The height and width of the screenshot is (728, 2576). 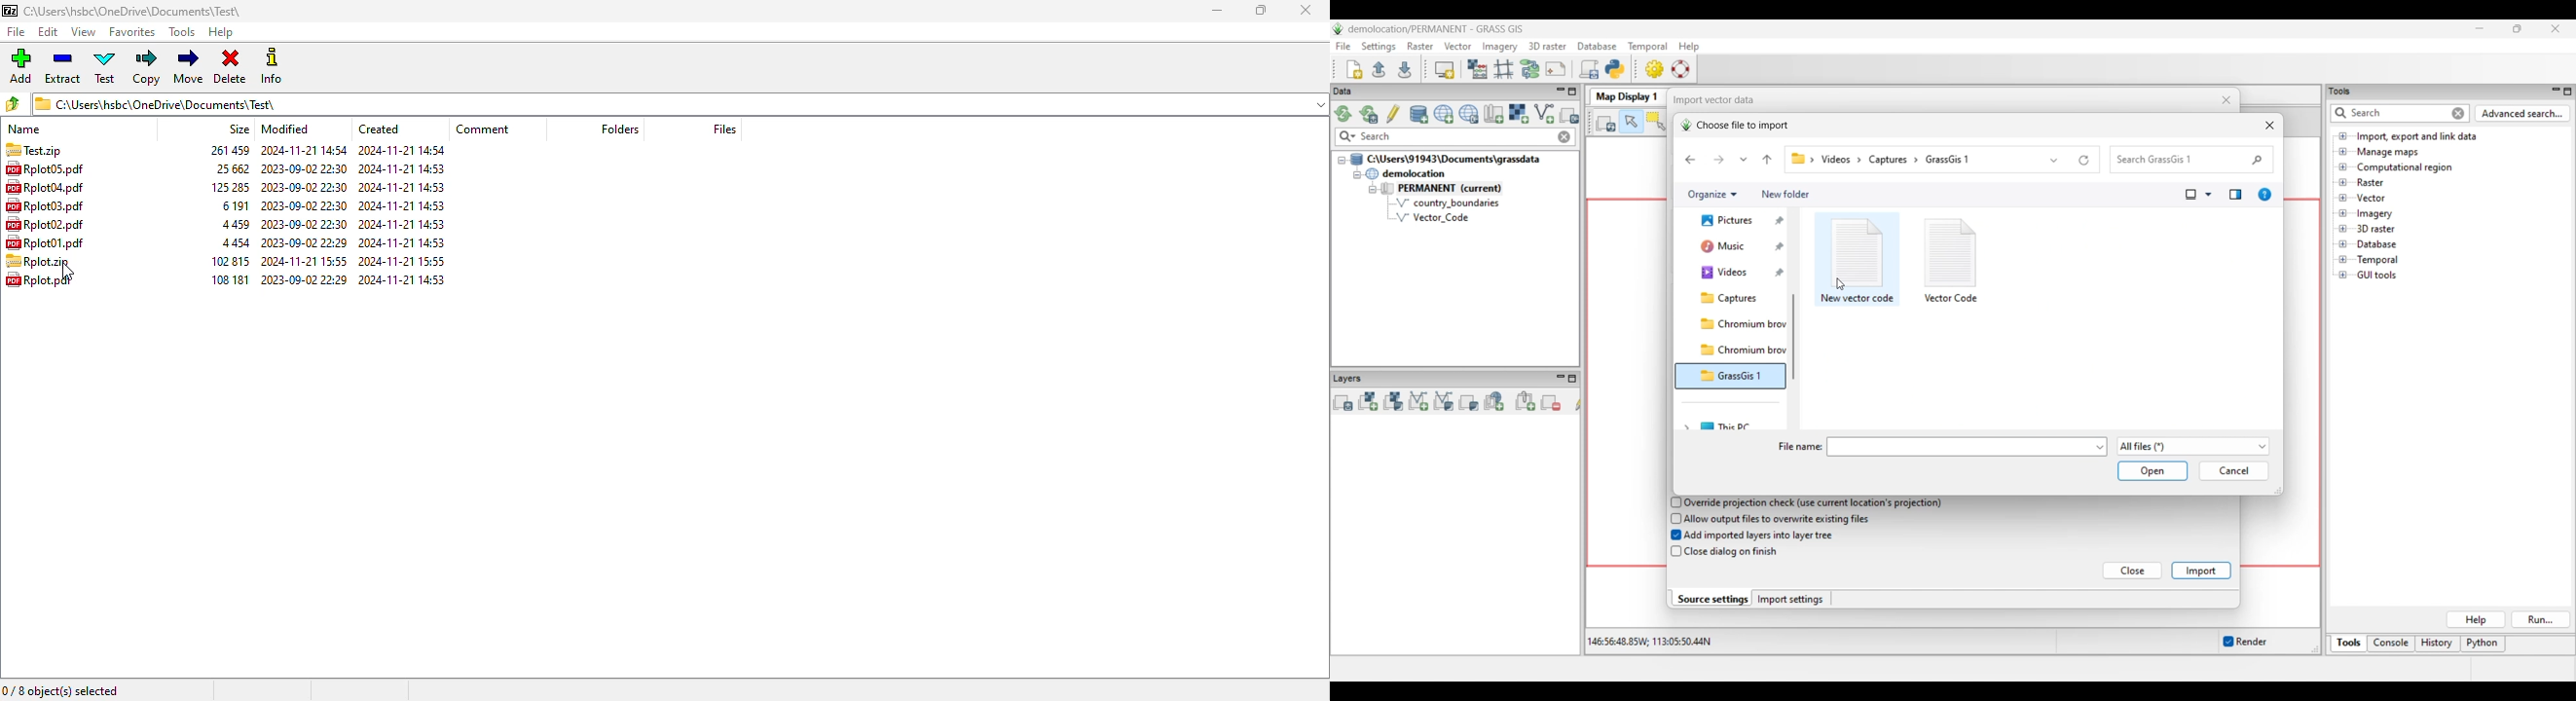 What do you see at coordinates (55, 168) in the screenshot?
I see `Rplot05.pdf` at bounding box center [55, 168].